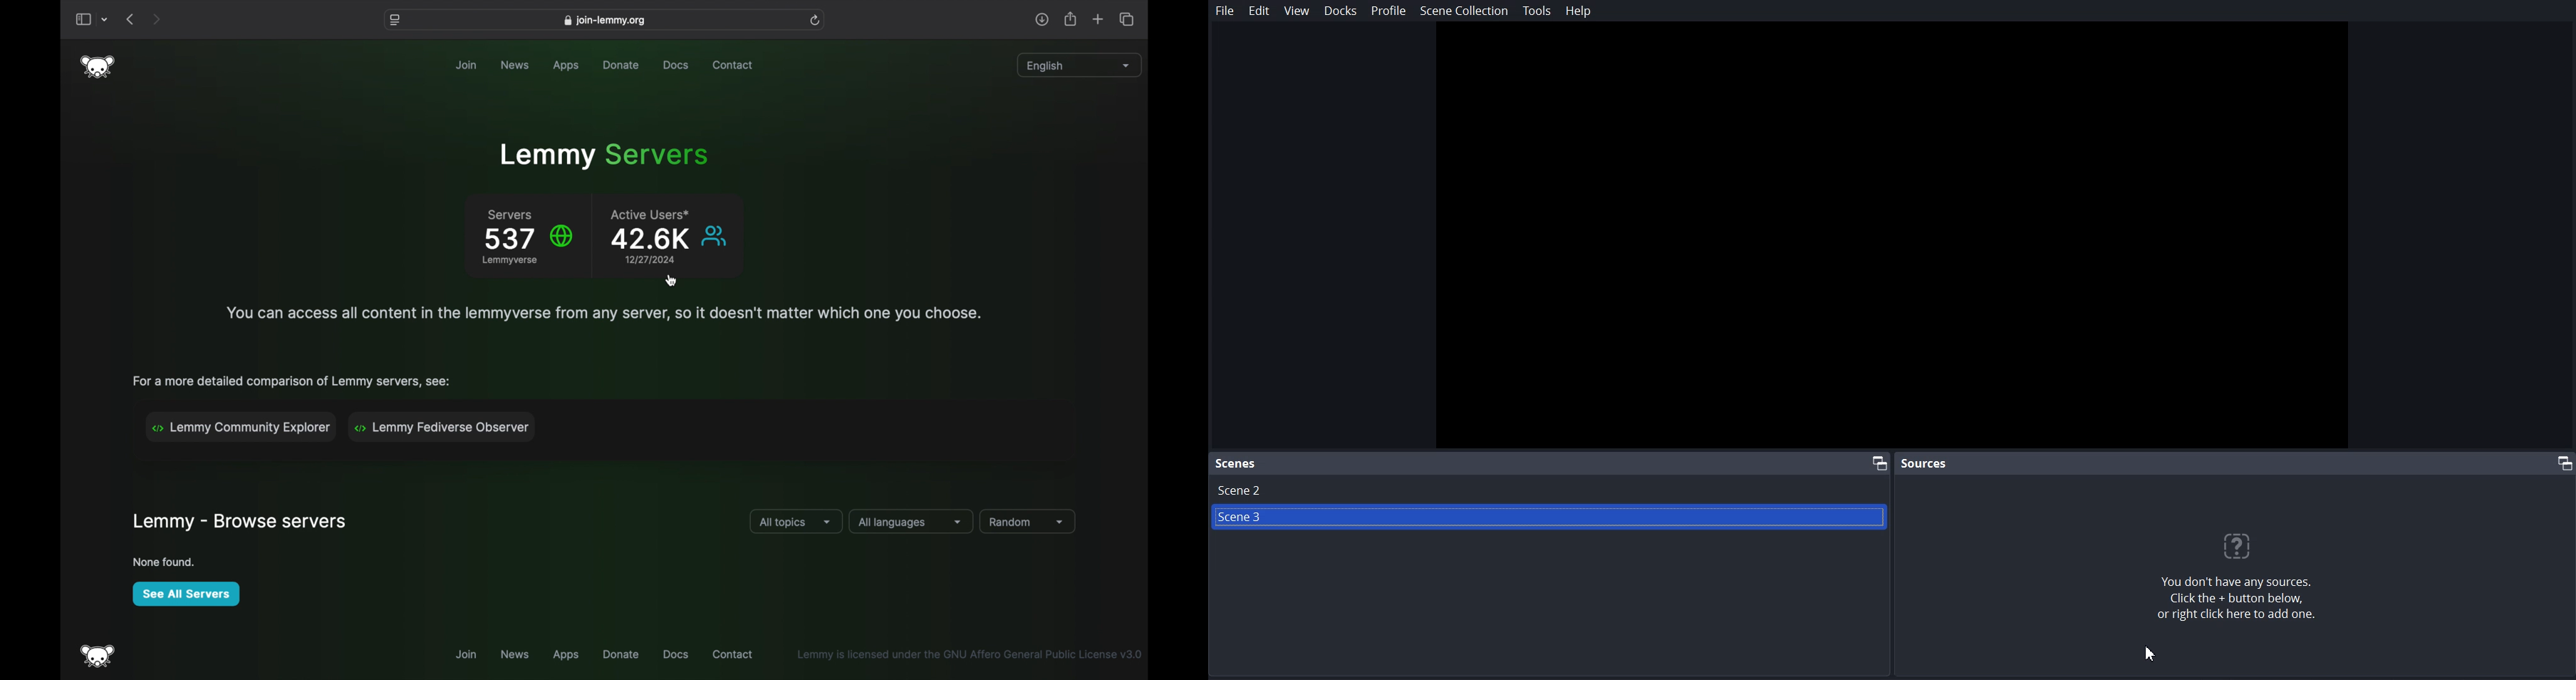 This screenshot has height=700, width=2576. What do you see at coordinates (1926, 463) in the screenshot?
I see `Sources` at bounding box center [1926, 463].